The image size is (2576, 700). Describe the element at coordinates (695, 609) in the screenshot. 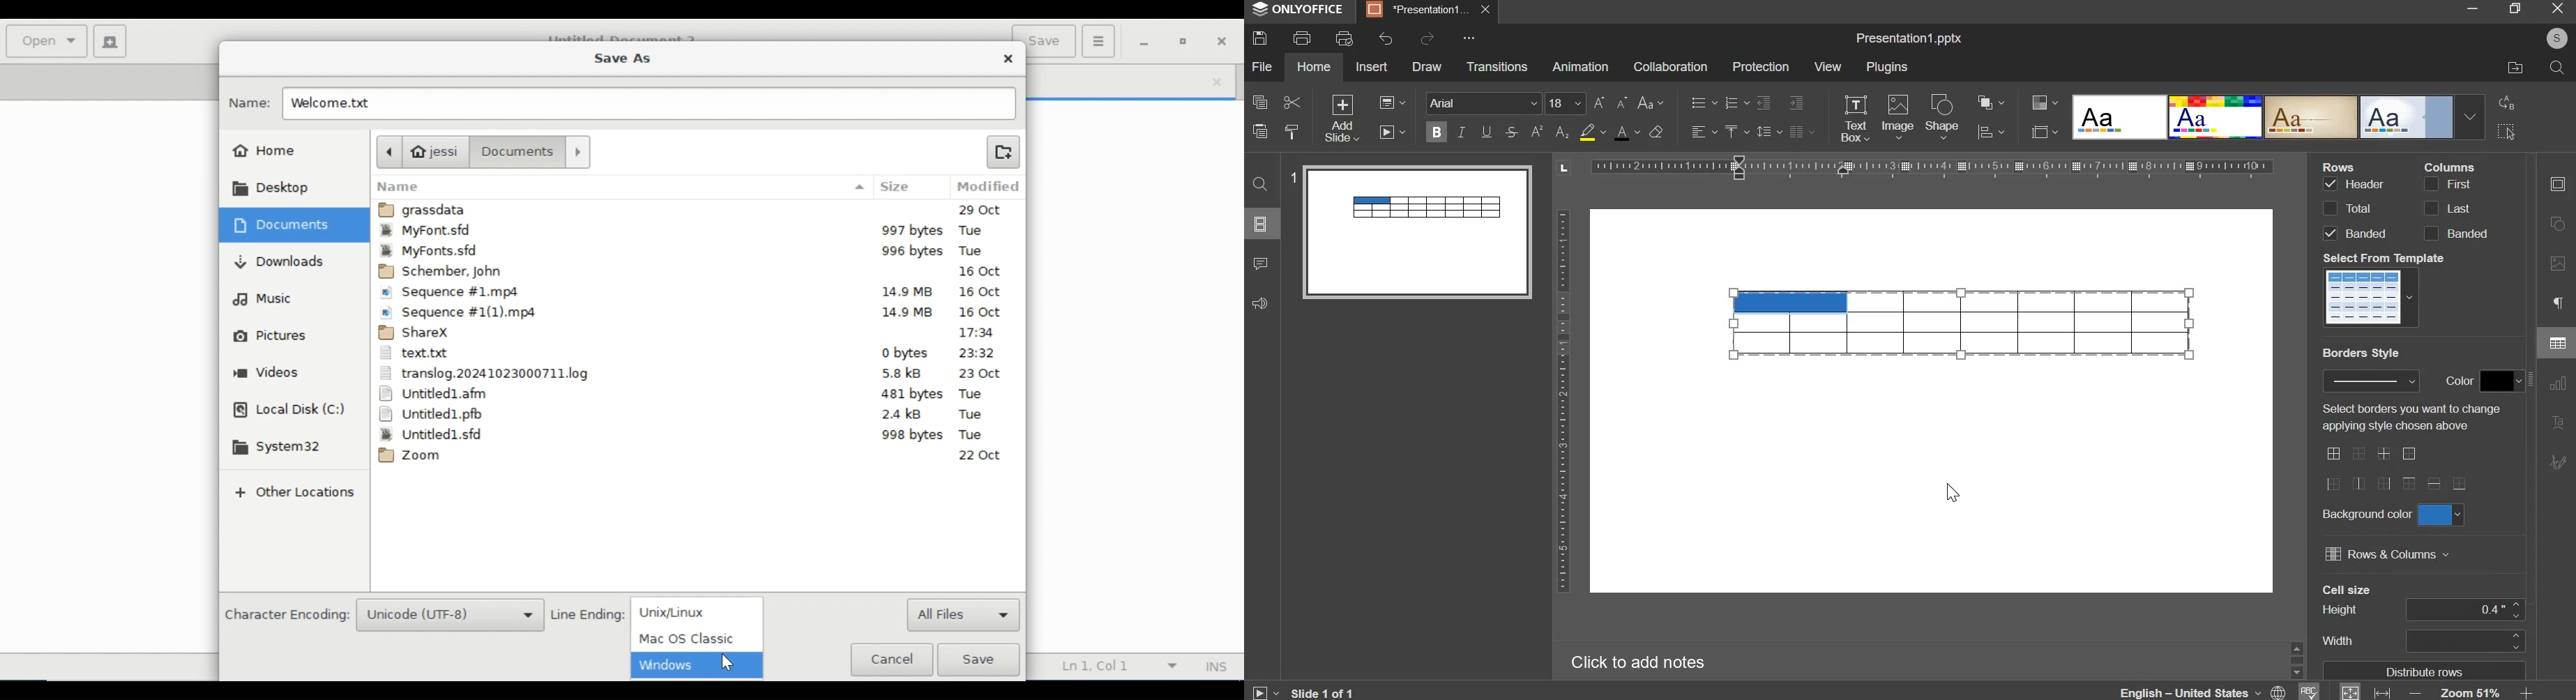

I see `Unix/Linux` at that location.